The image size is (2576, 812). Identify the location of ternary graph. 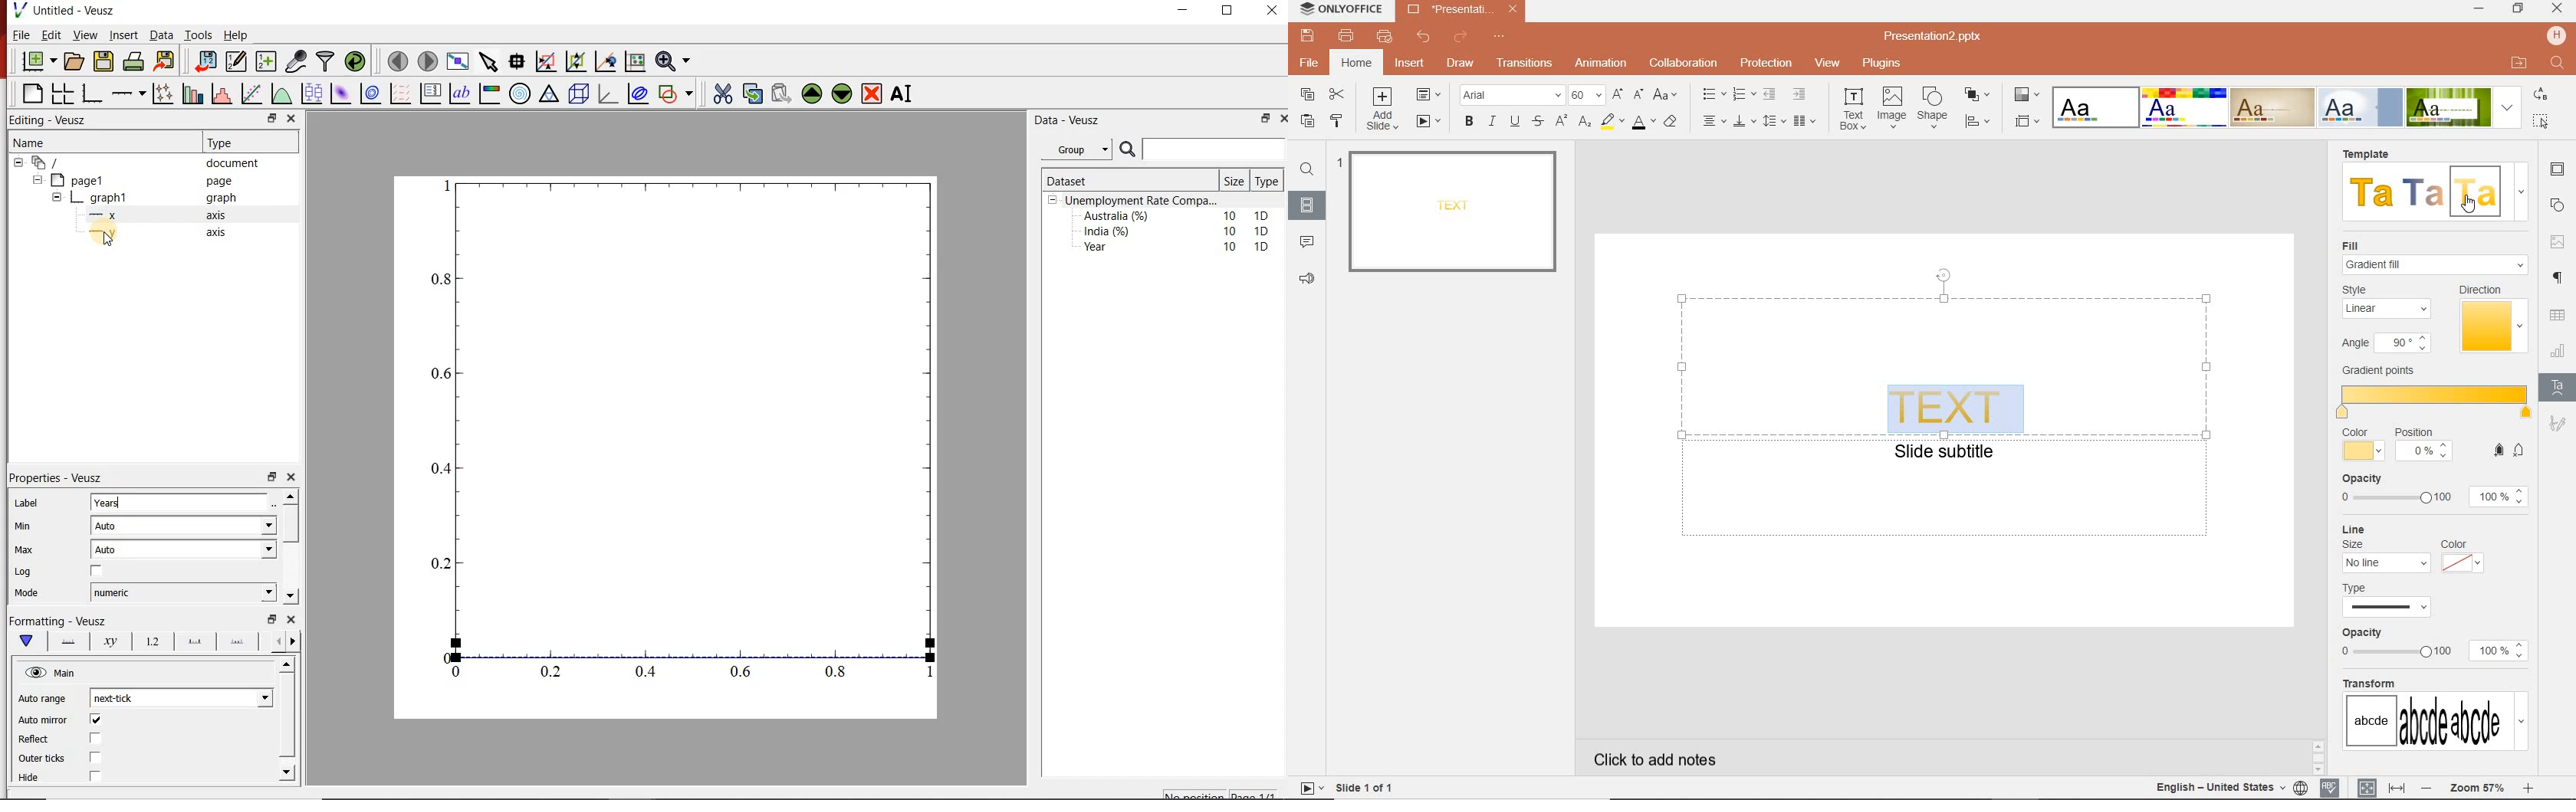
(549, 93).